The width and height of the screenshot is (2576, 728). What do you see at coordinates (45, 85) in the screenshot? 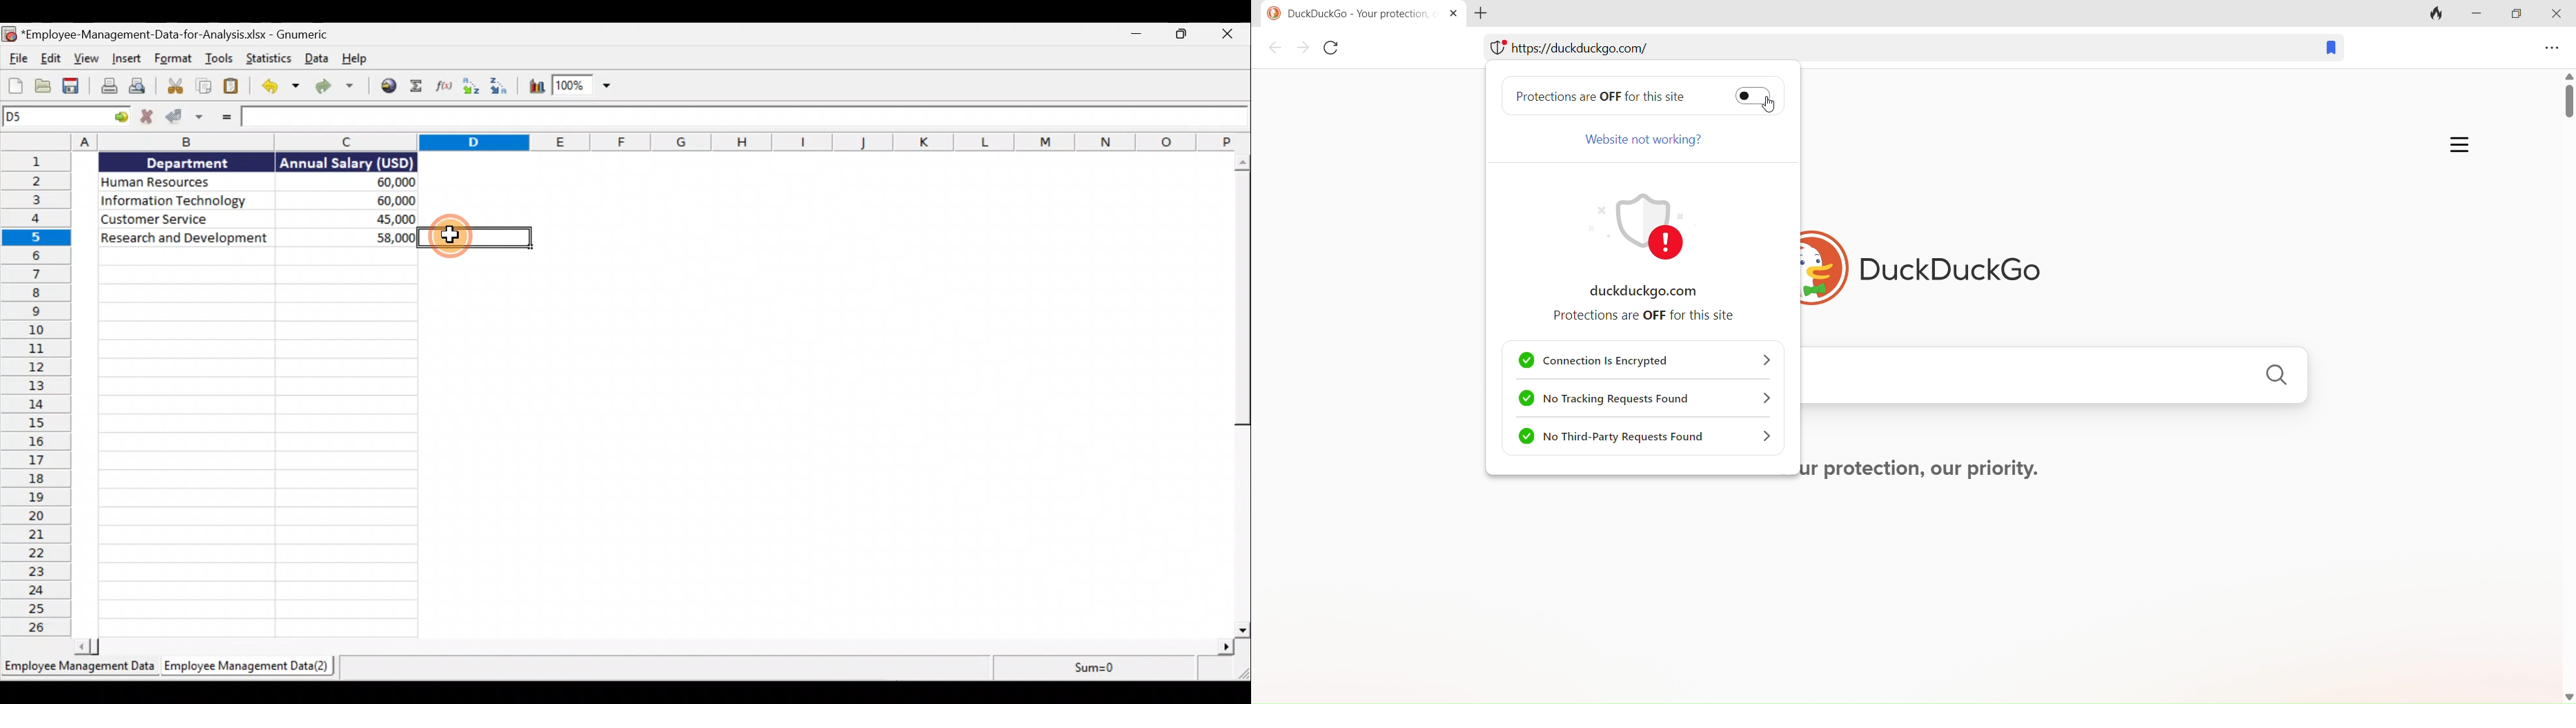
I see `Open a file` at bounding box center [45, 85].